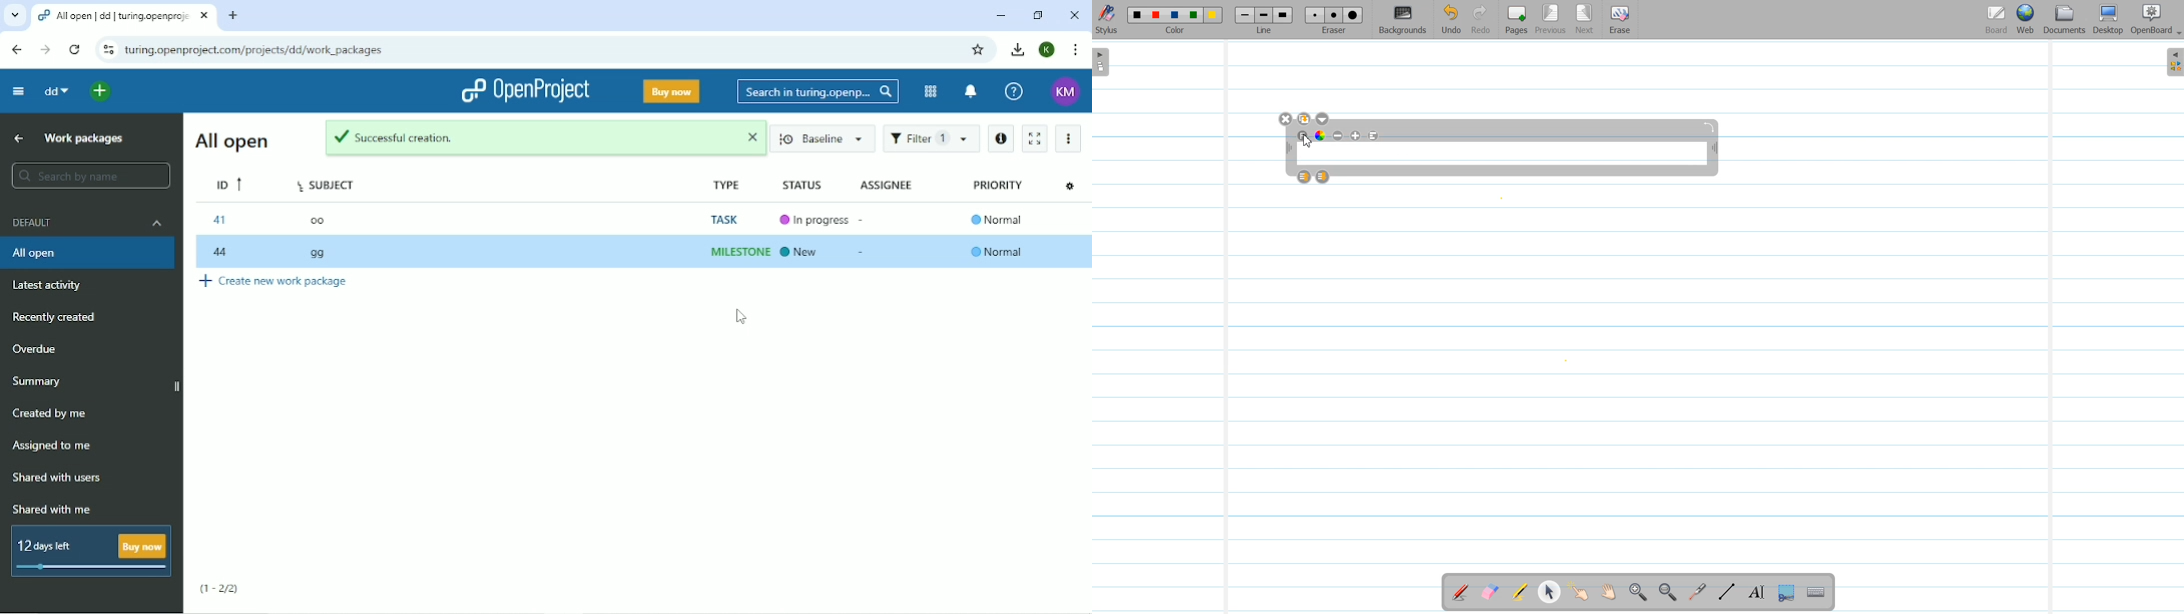 This screenshot has height=616, width=2184. What do you see at coordinates (971, 92) in the screenshot?
I see `To notification center` at bounding box center [971, 92].